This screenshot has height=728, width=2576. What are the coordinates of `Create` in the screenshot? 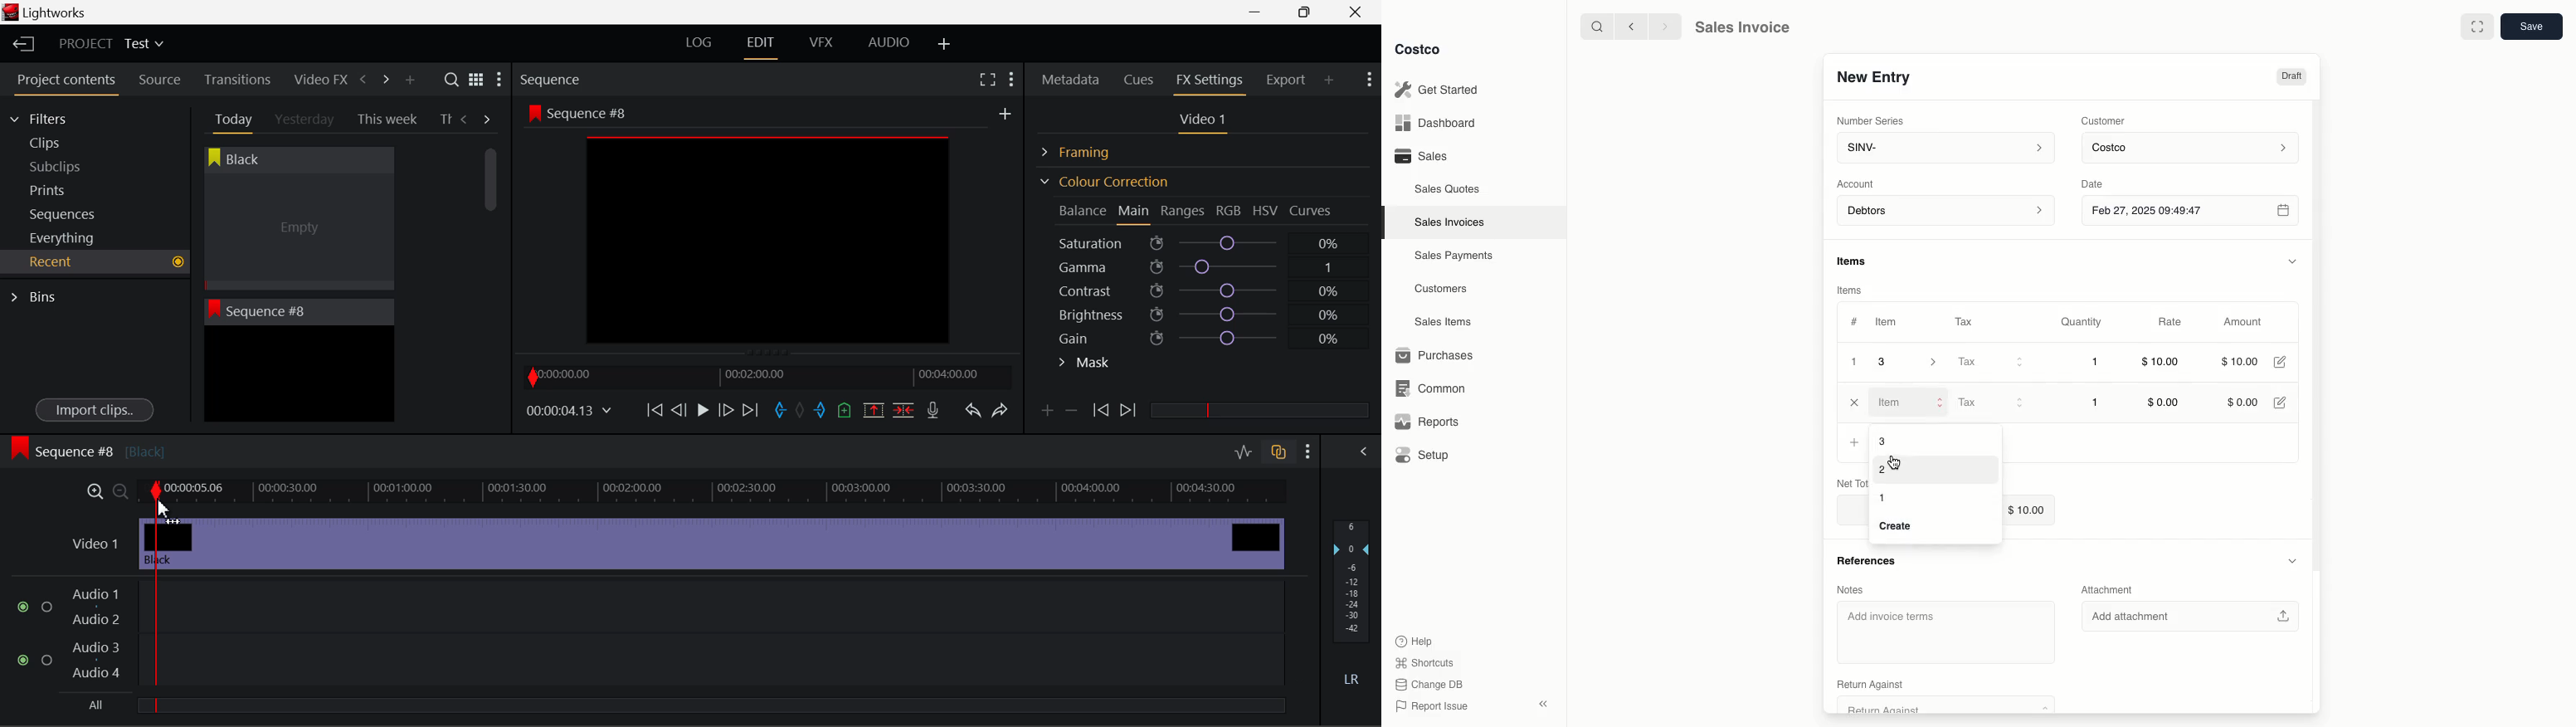 It's located at (1900, 527).